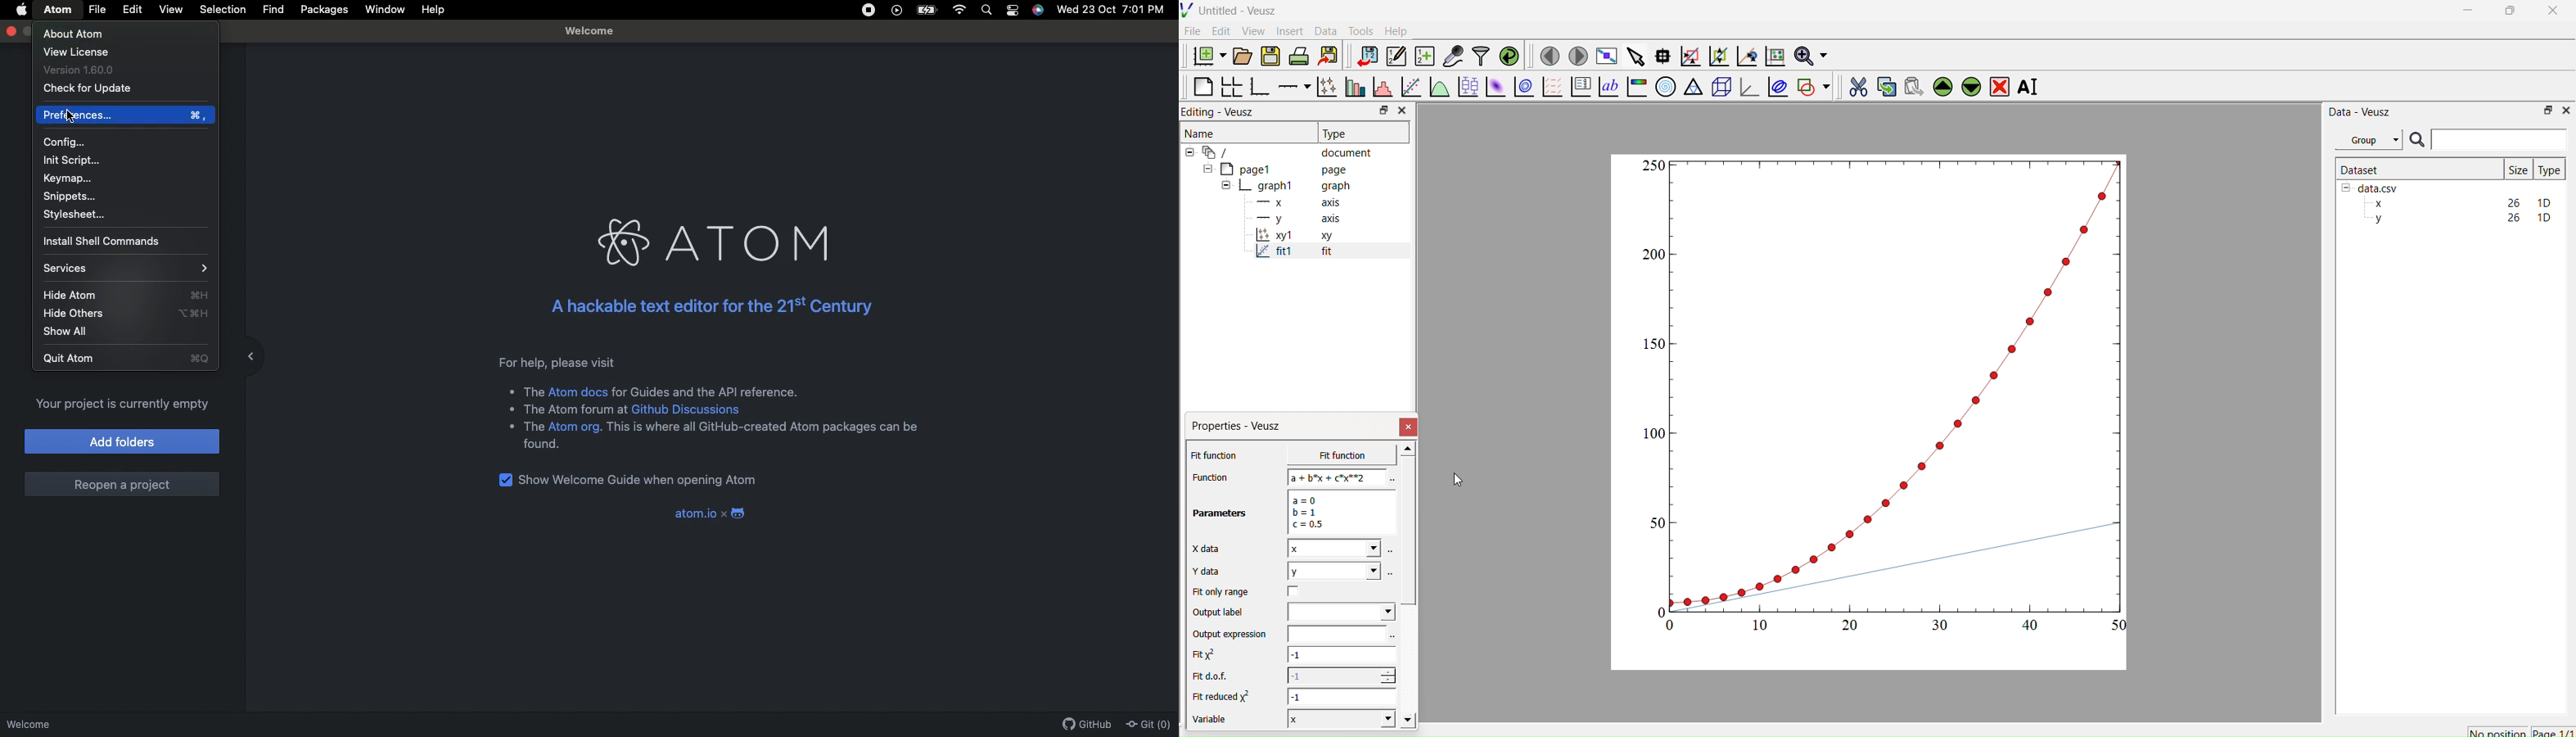 This screenshot has width=2576, height=756. Describe the element at coordinates (1941, 84) in the screenshot. I see `Up` at that location.